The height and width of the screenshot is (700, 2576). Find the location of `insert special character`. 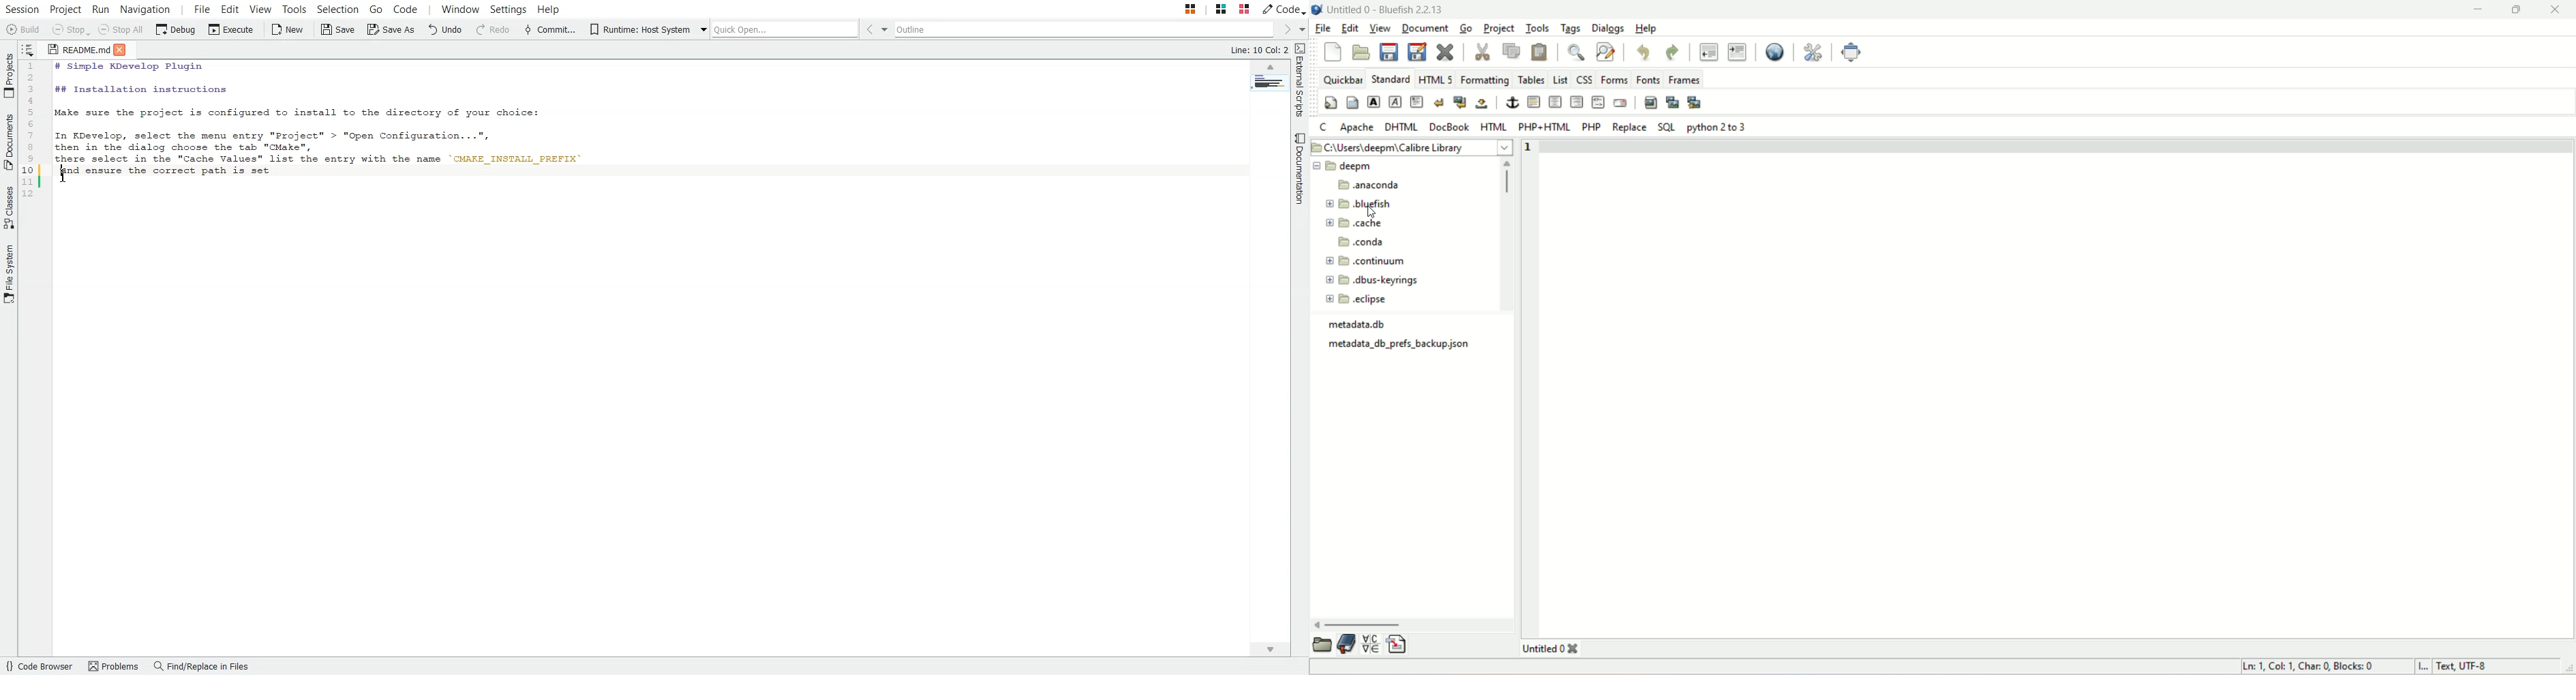

insert special character is located at coordinates (1371, 643).